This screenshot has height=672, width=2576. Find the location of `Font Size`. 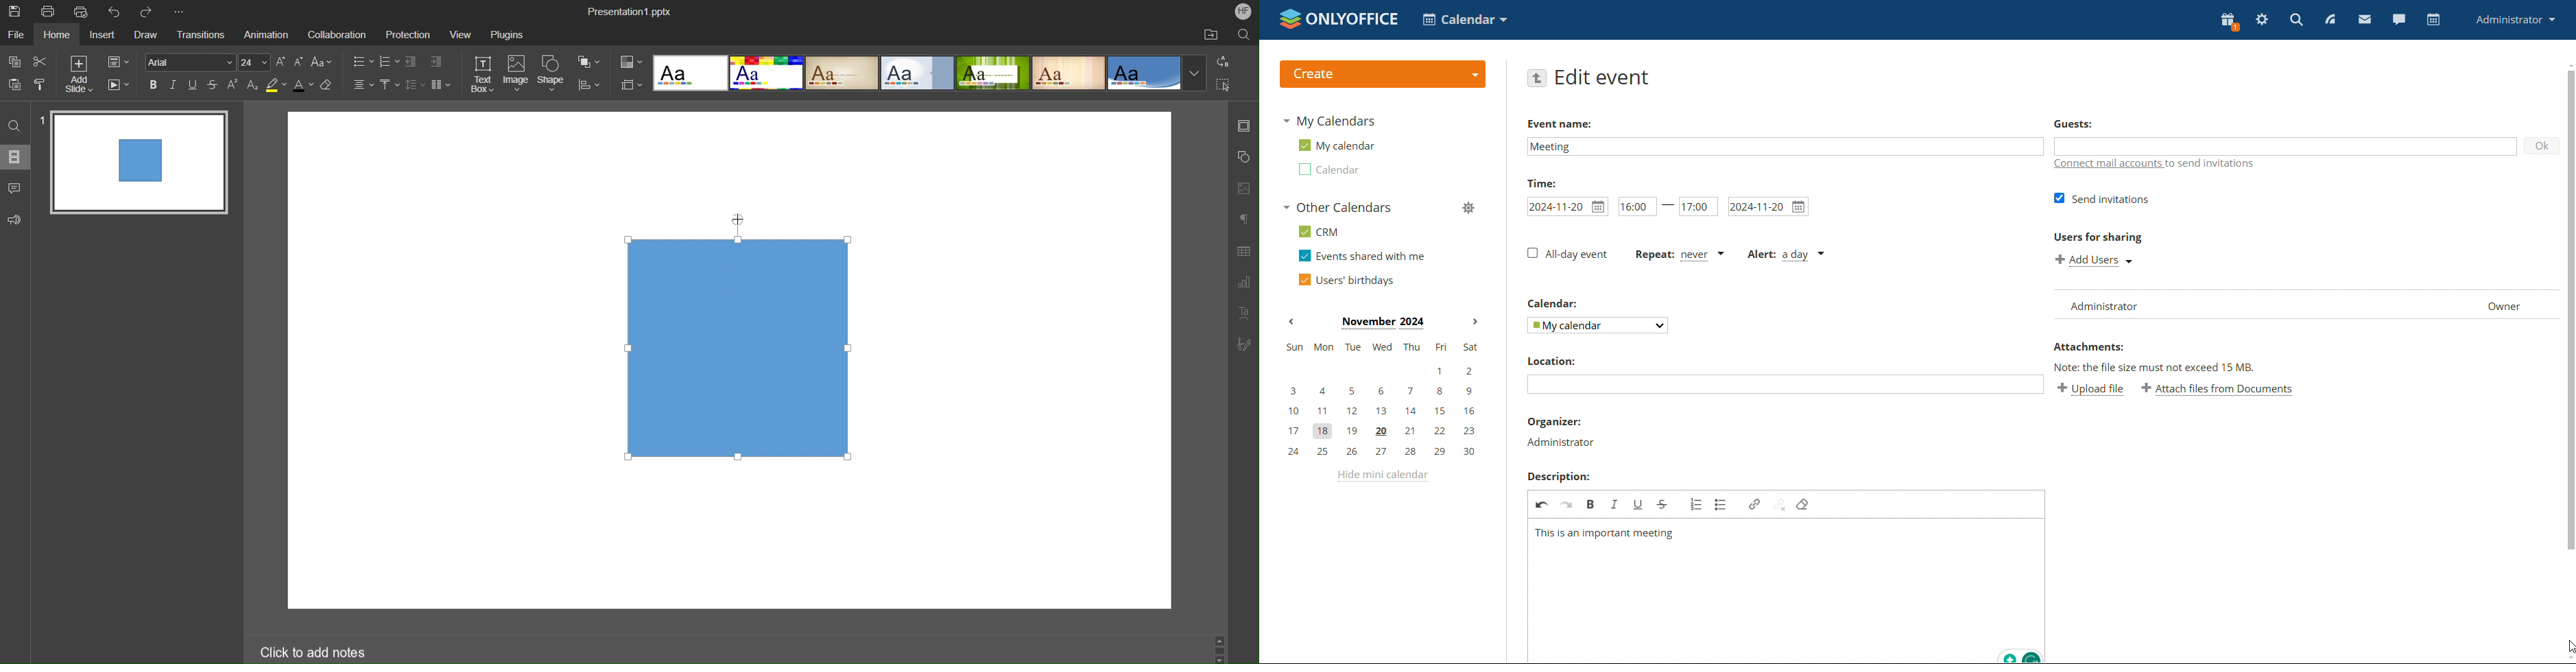

Font Size is located at coordinates (254, 63).